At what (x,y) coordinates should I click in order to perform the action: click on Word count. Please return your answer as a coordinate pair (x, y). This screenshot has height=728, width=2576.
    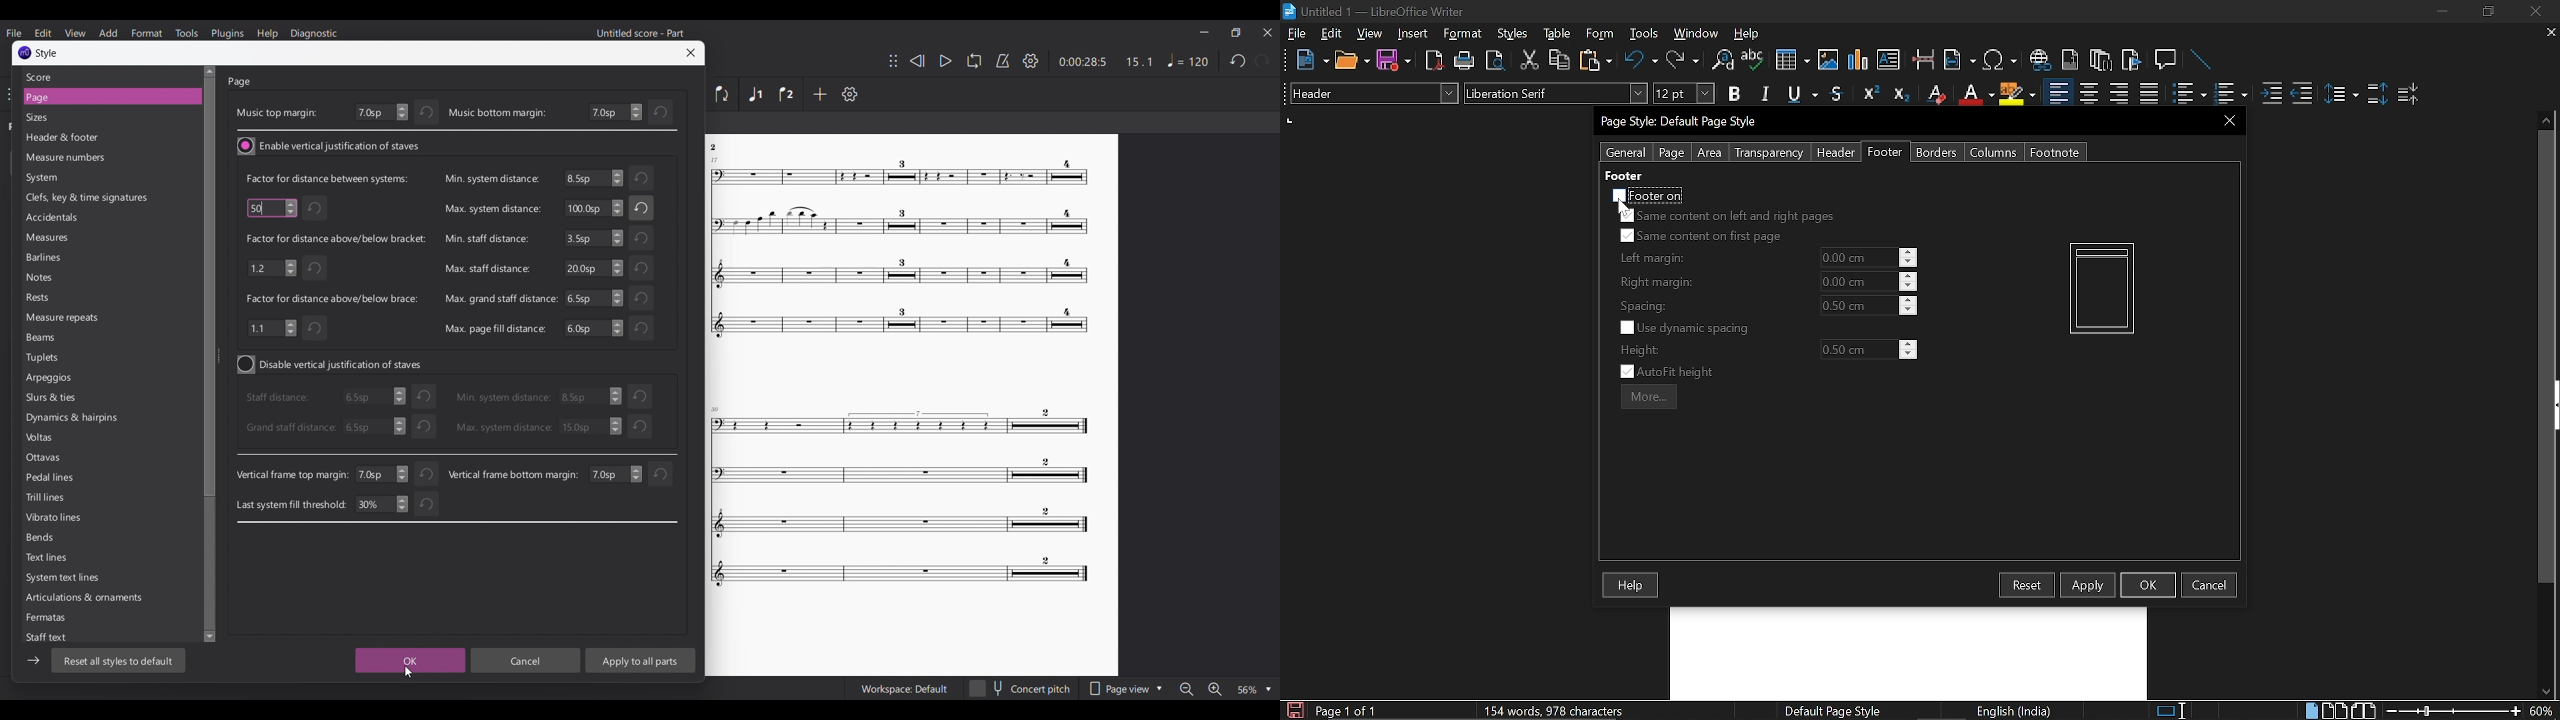
    Looking at the image, I should click on (1575, 710).